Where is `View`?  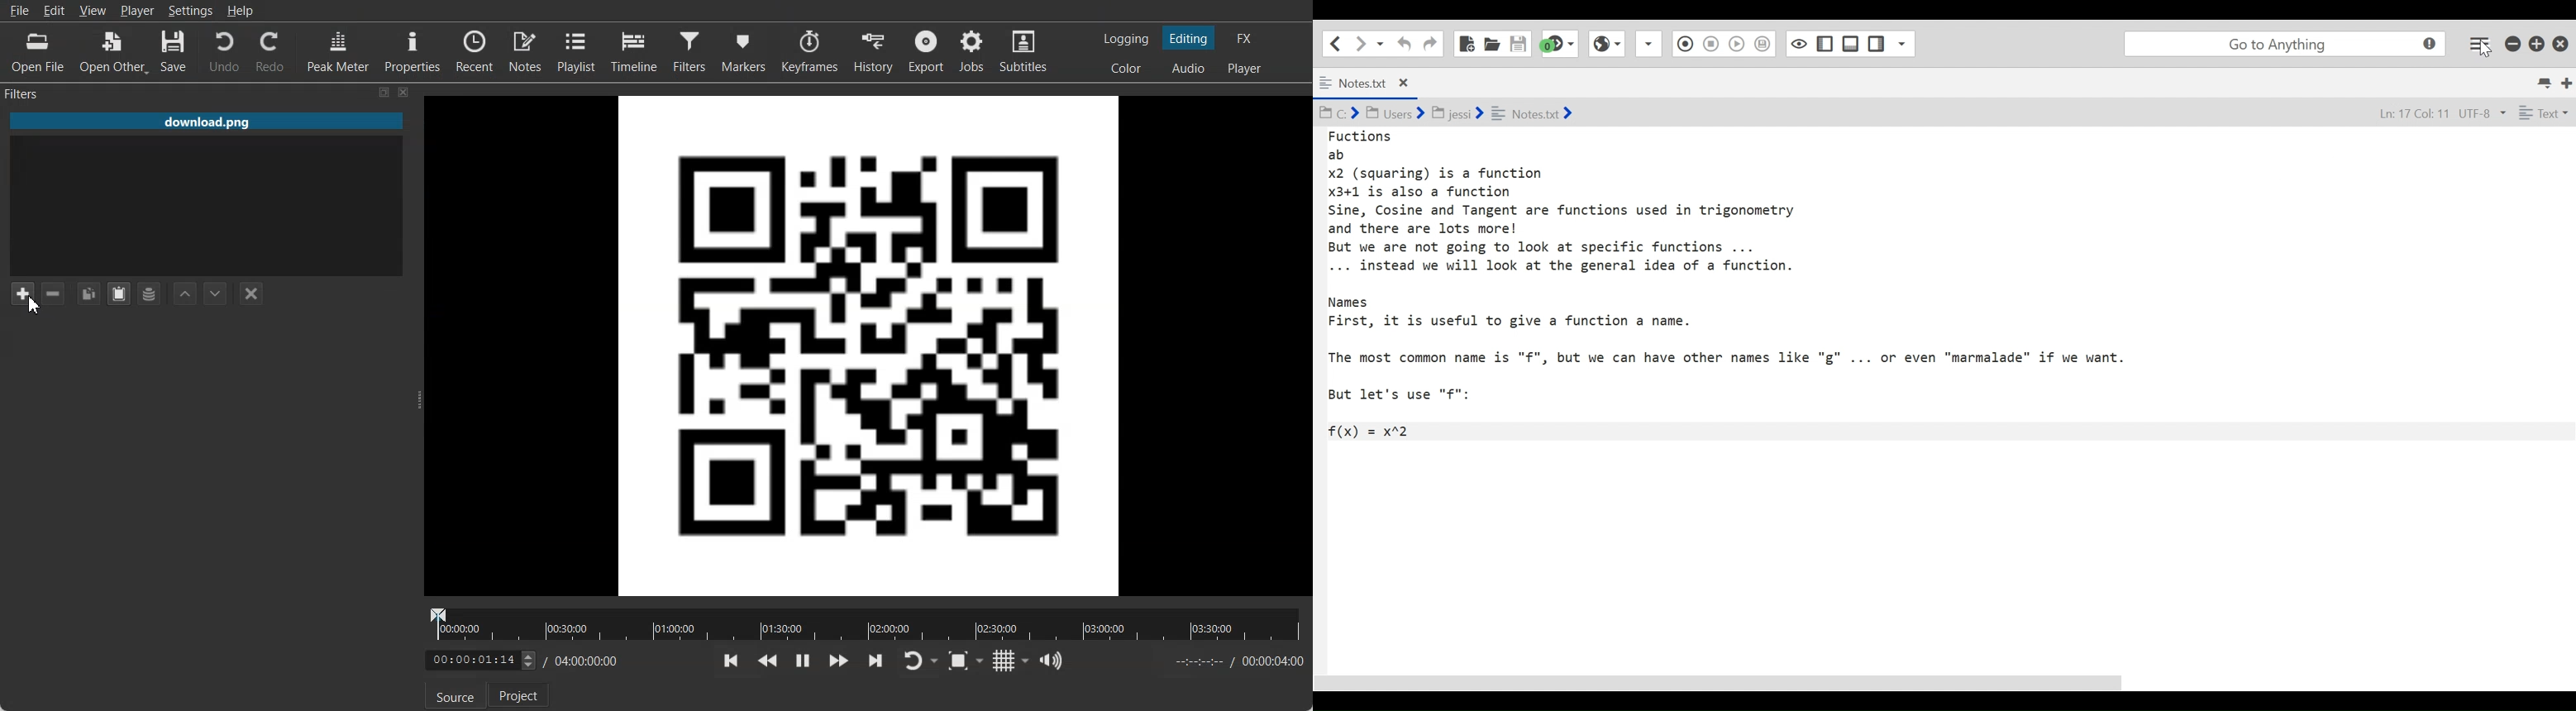
View is located at coordinates (93, 10).